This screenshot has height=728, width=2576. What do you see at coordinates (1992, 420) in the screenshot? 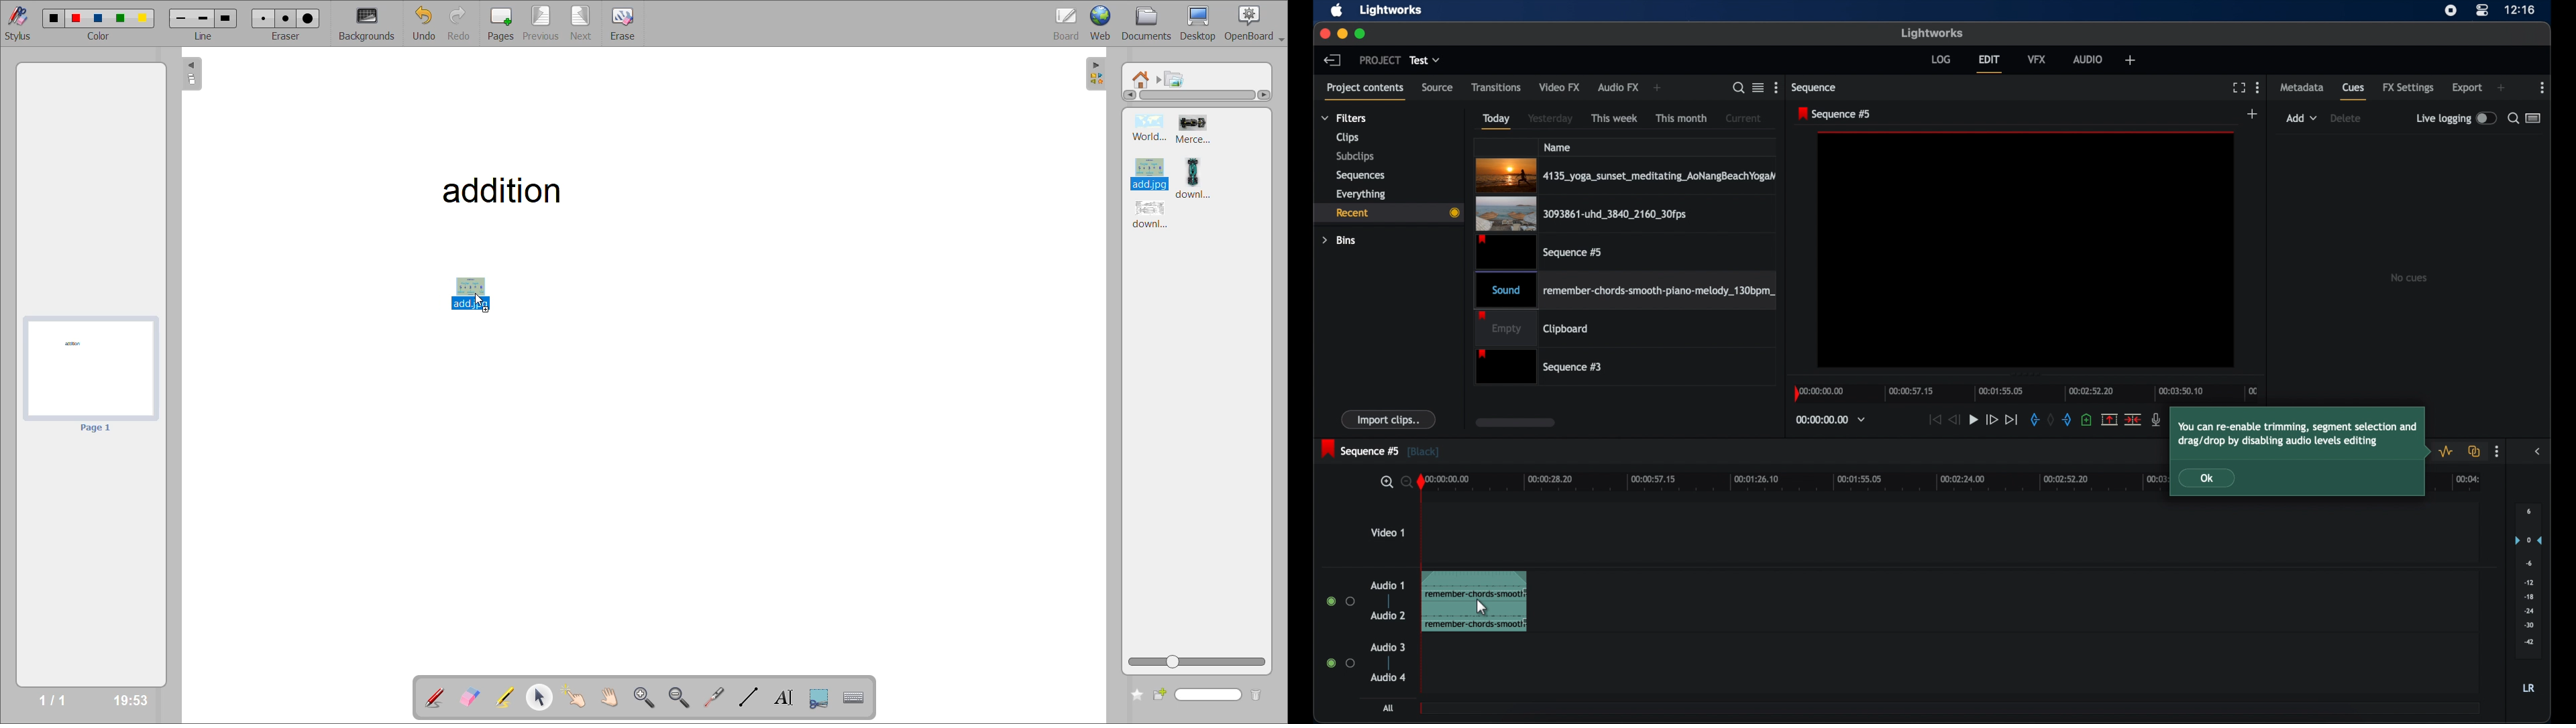
I see `fast forward` at bounding box center [1992, 420].